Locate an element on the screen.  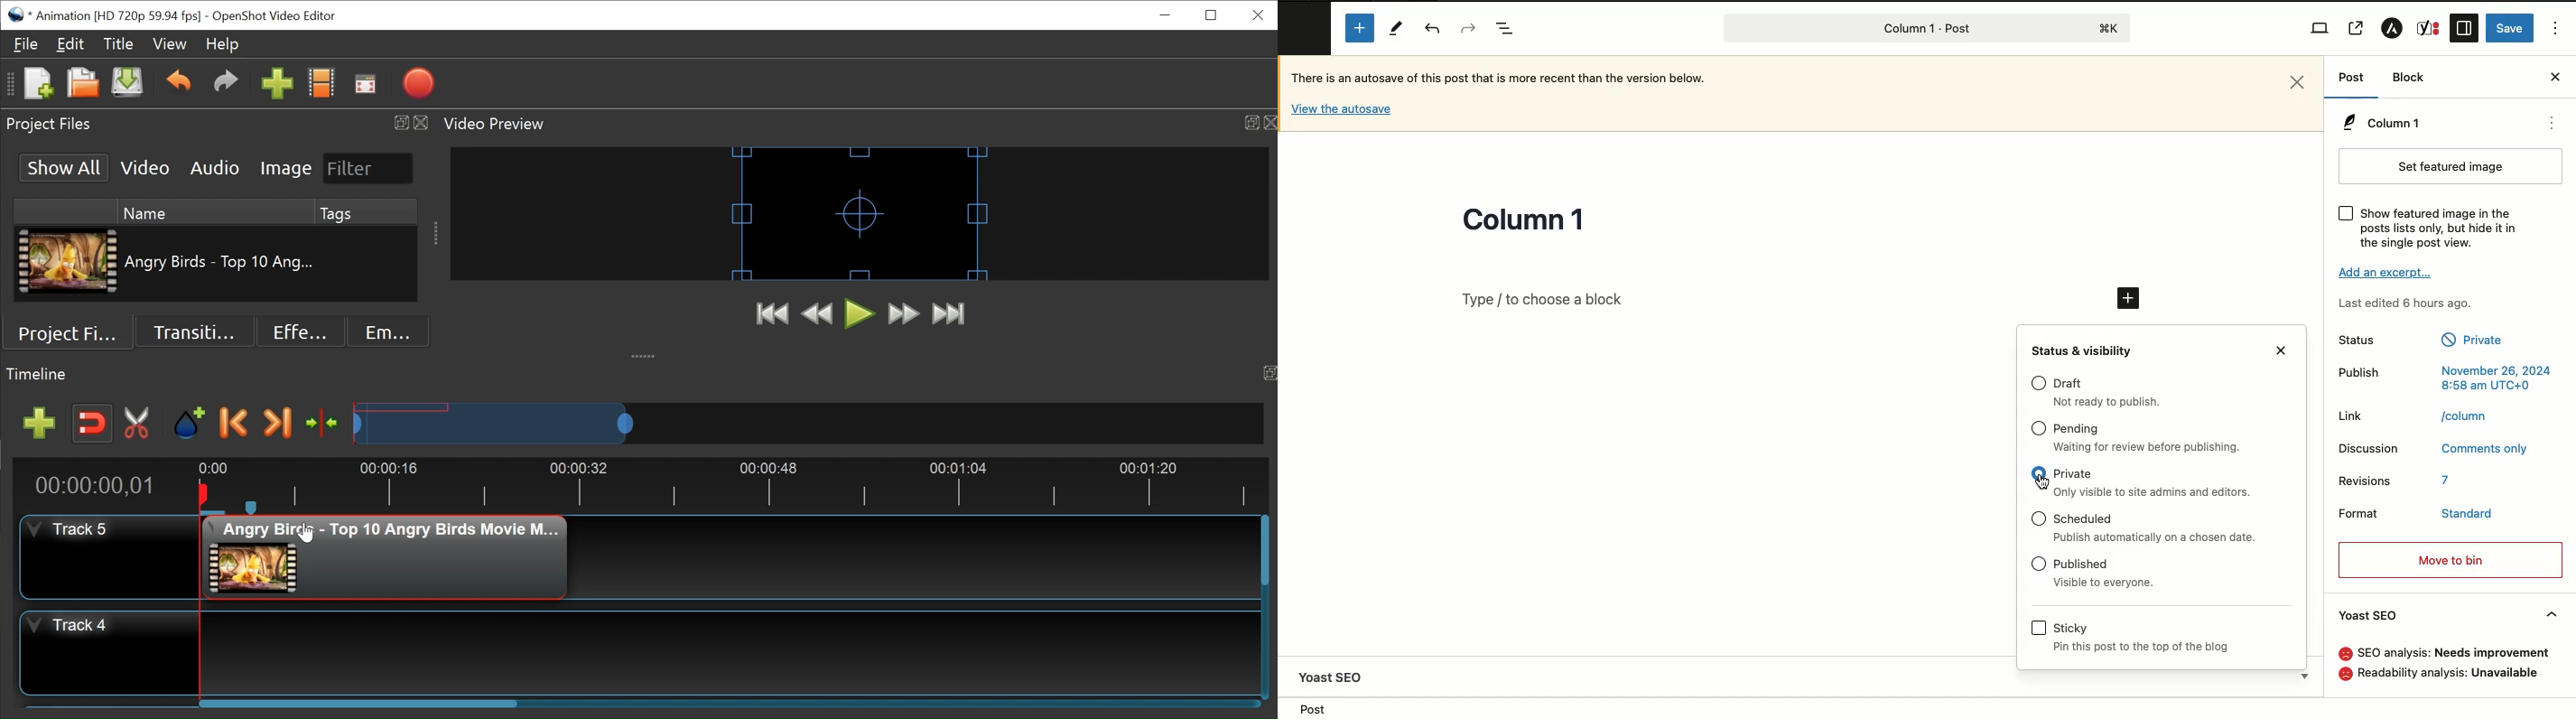
Options is located at coordinates (2556, 29).